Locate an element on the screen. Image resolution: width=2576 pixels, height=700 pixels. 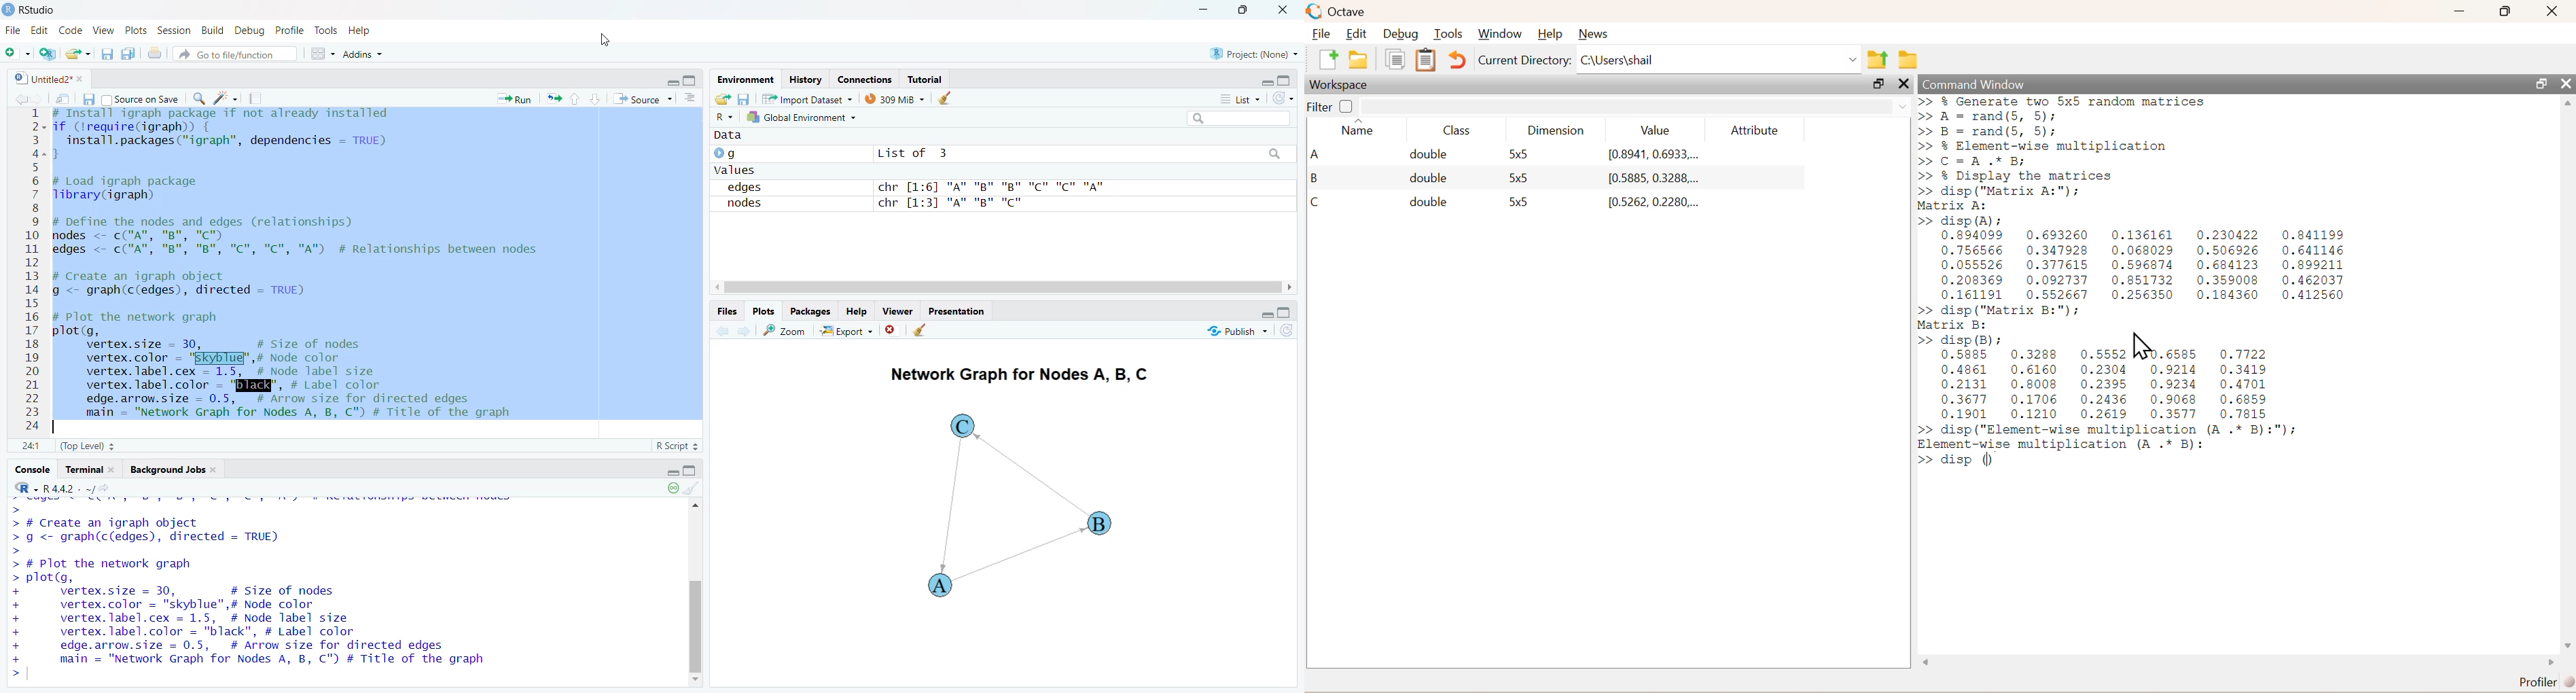
next is located at coordinates (746, 332).